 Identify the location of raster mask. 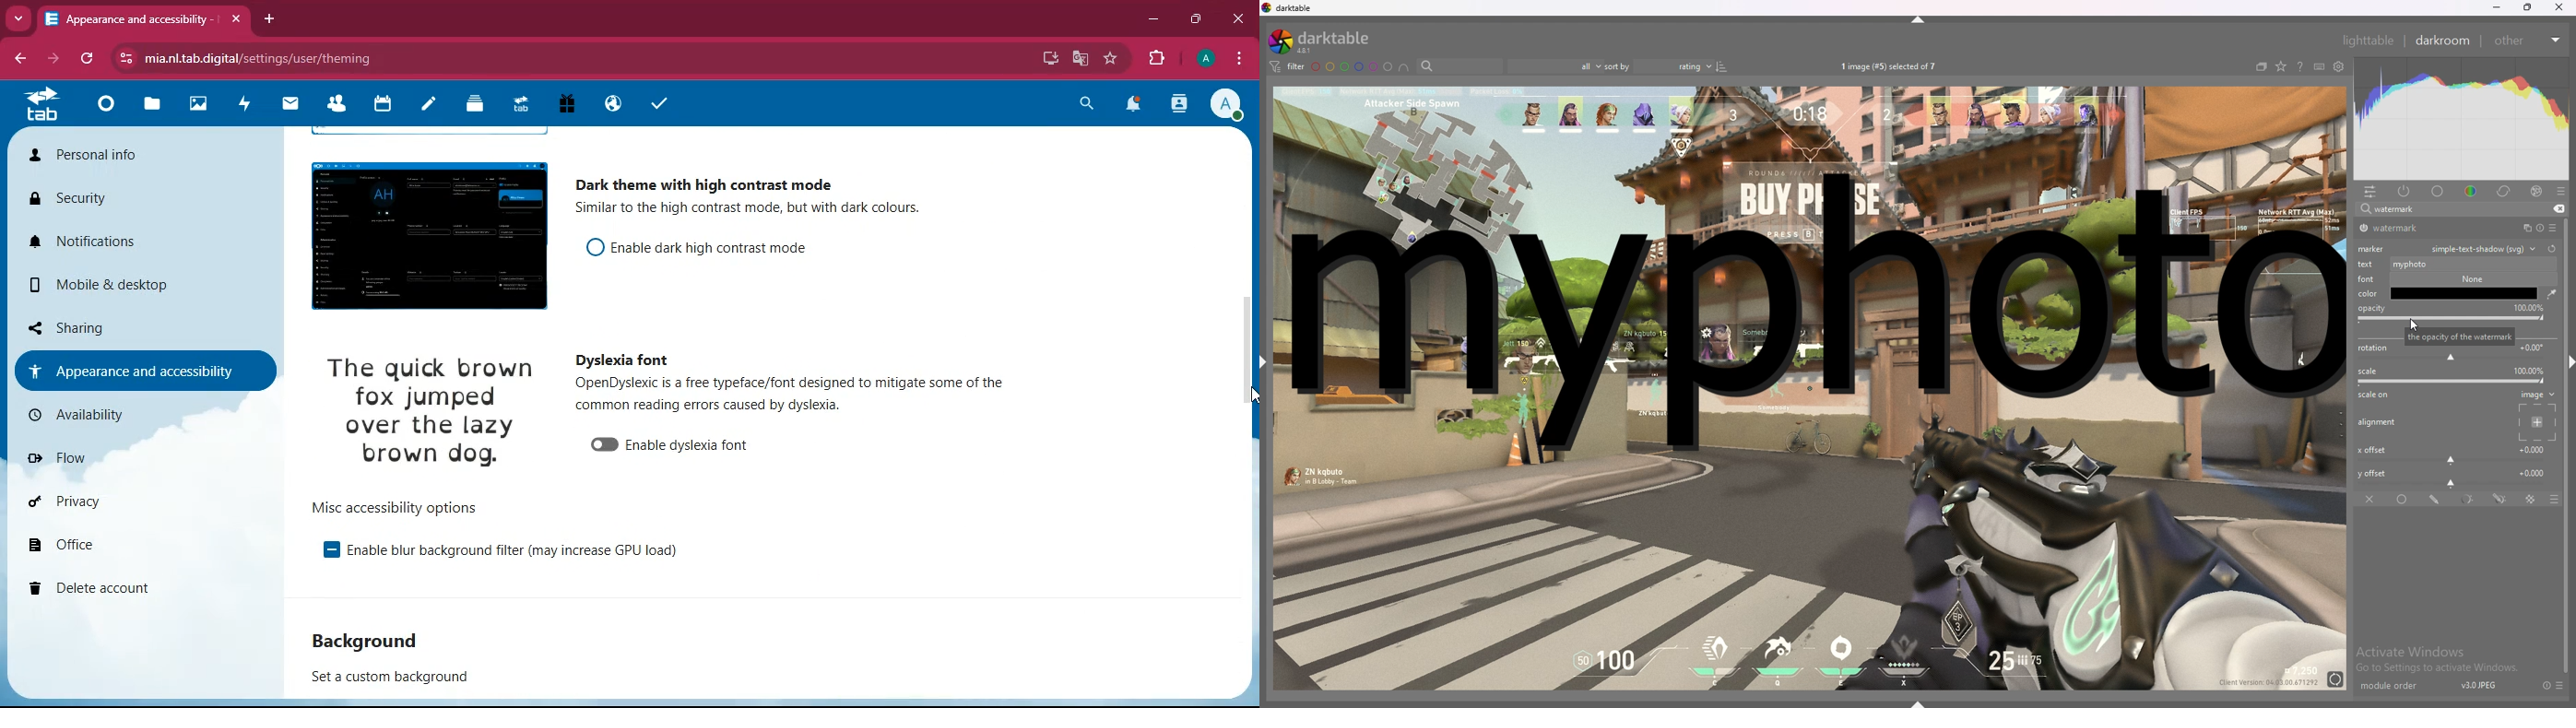
(2532, 499).